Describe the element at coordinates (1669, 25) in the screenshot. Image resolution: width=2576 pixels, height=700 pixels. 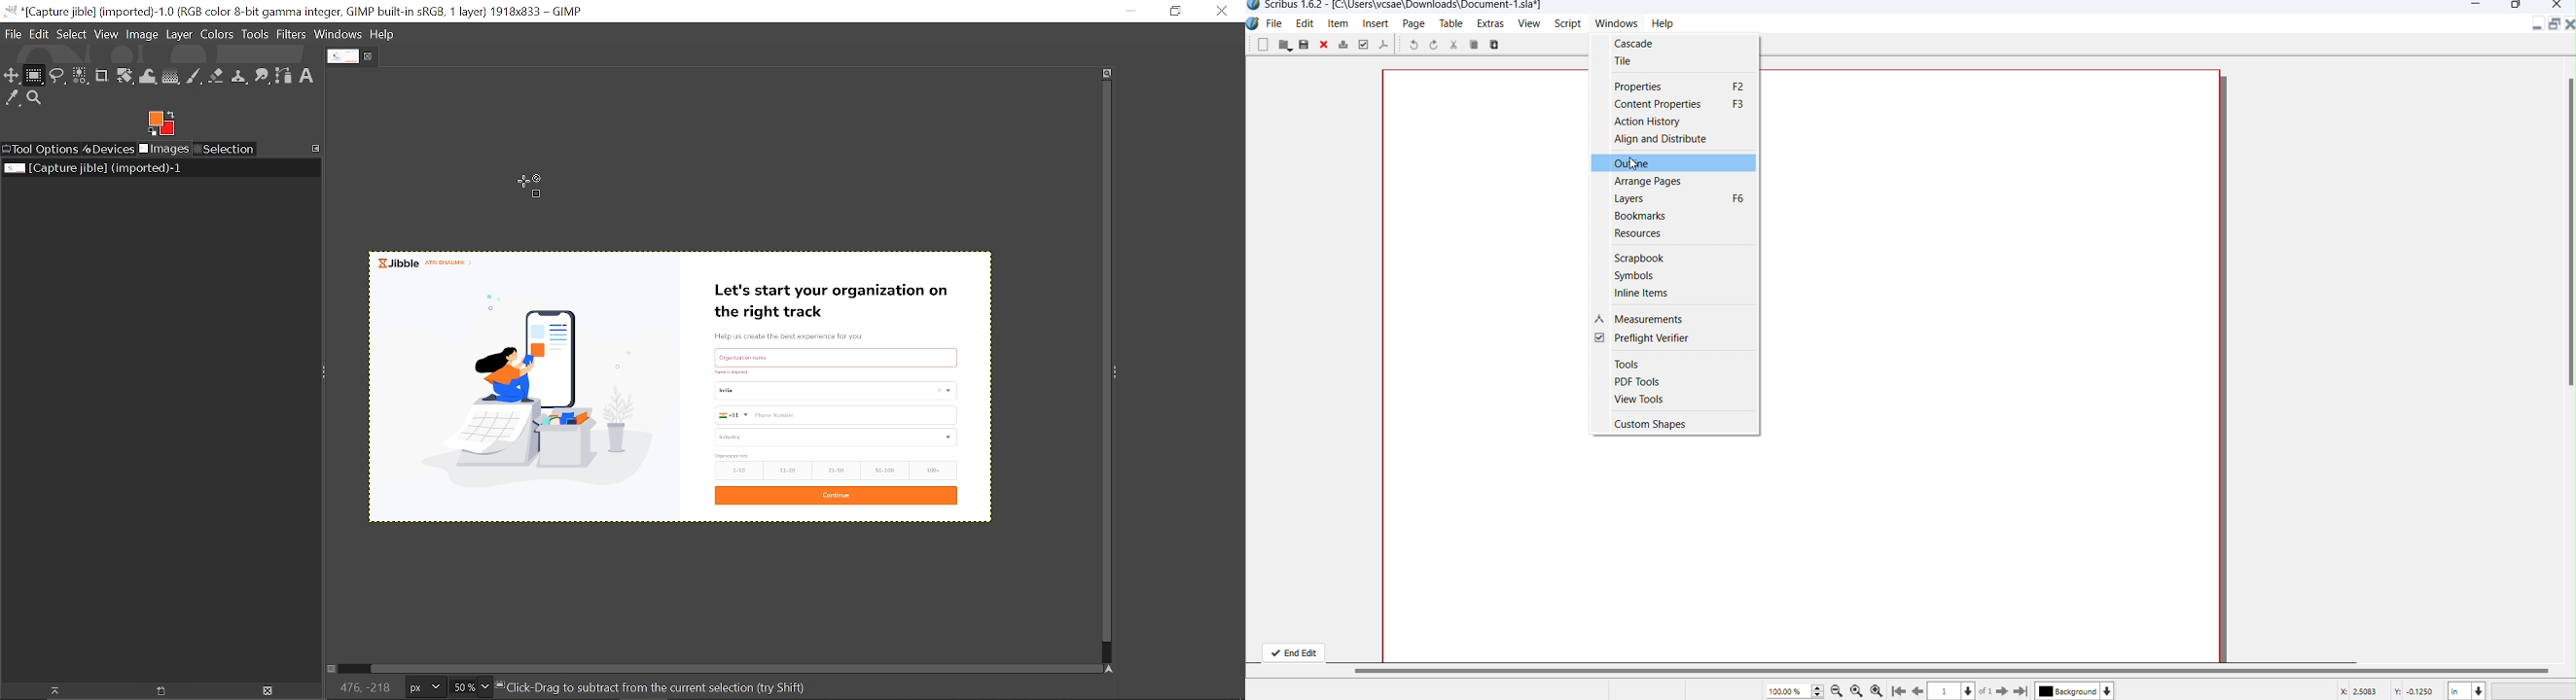
I see `help` at that location.